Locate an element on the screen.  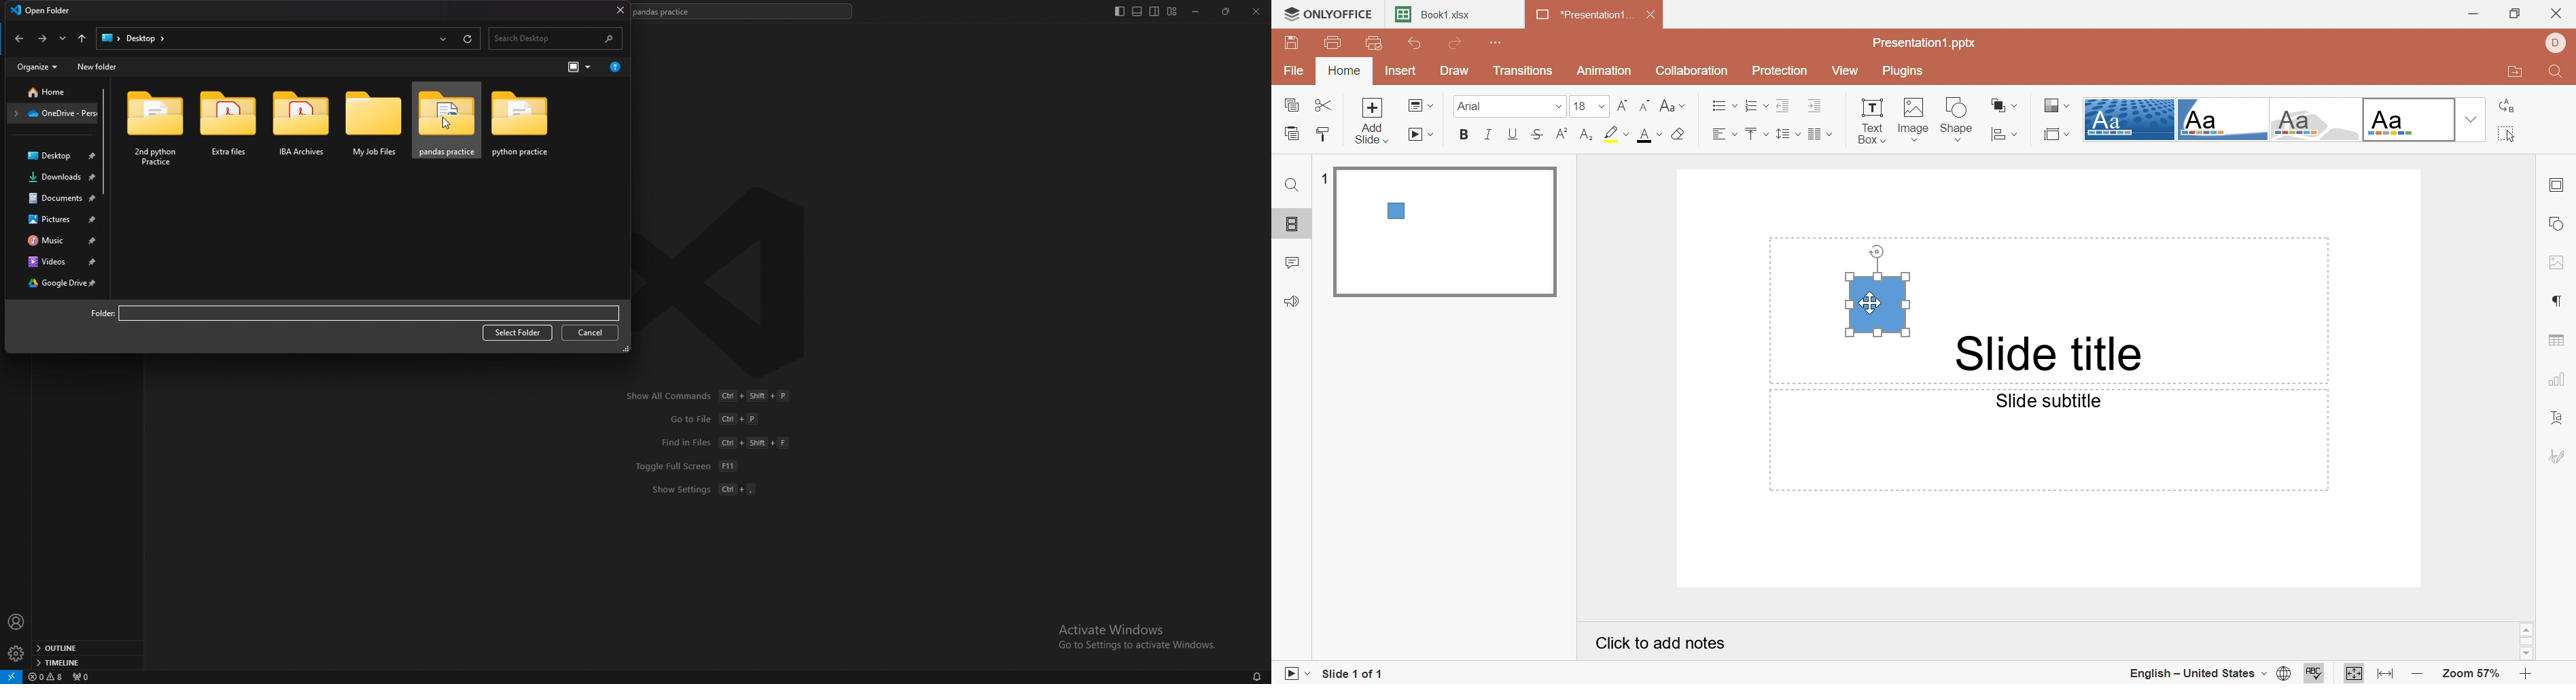
Print is located at coordinates (1339, 43).